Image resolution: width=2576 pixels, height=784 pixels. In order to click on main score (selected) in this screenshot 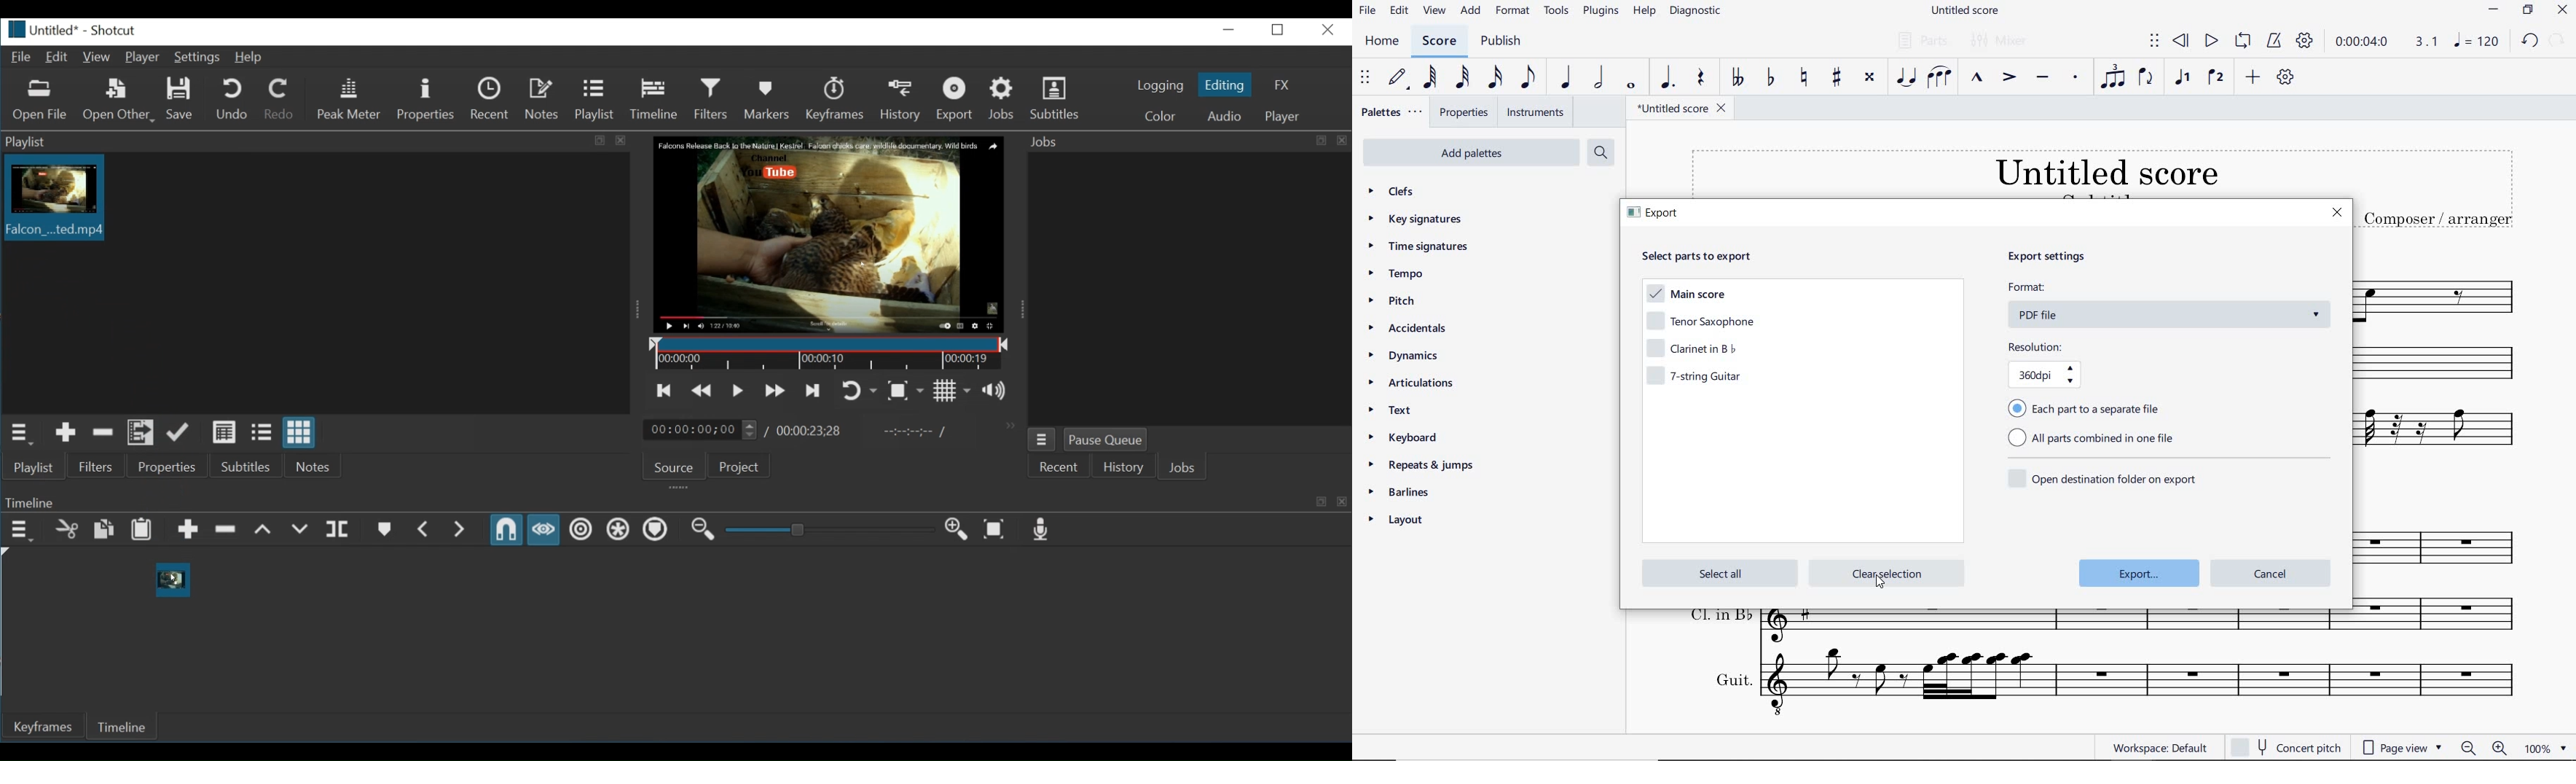, I will do `click(1683, 296)`.